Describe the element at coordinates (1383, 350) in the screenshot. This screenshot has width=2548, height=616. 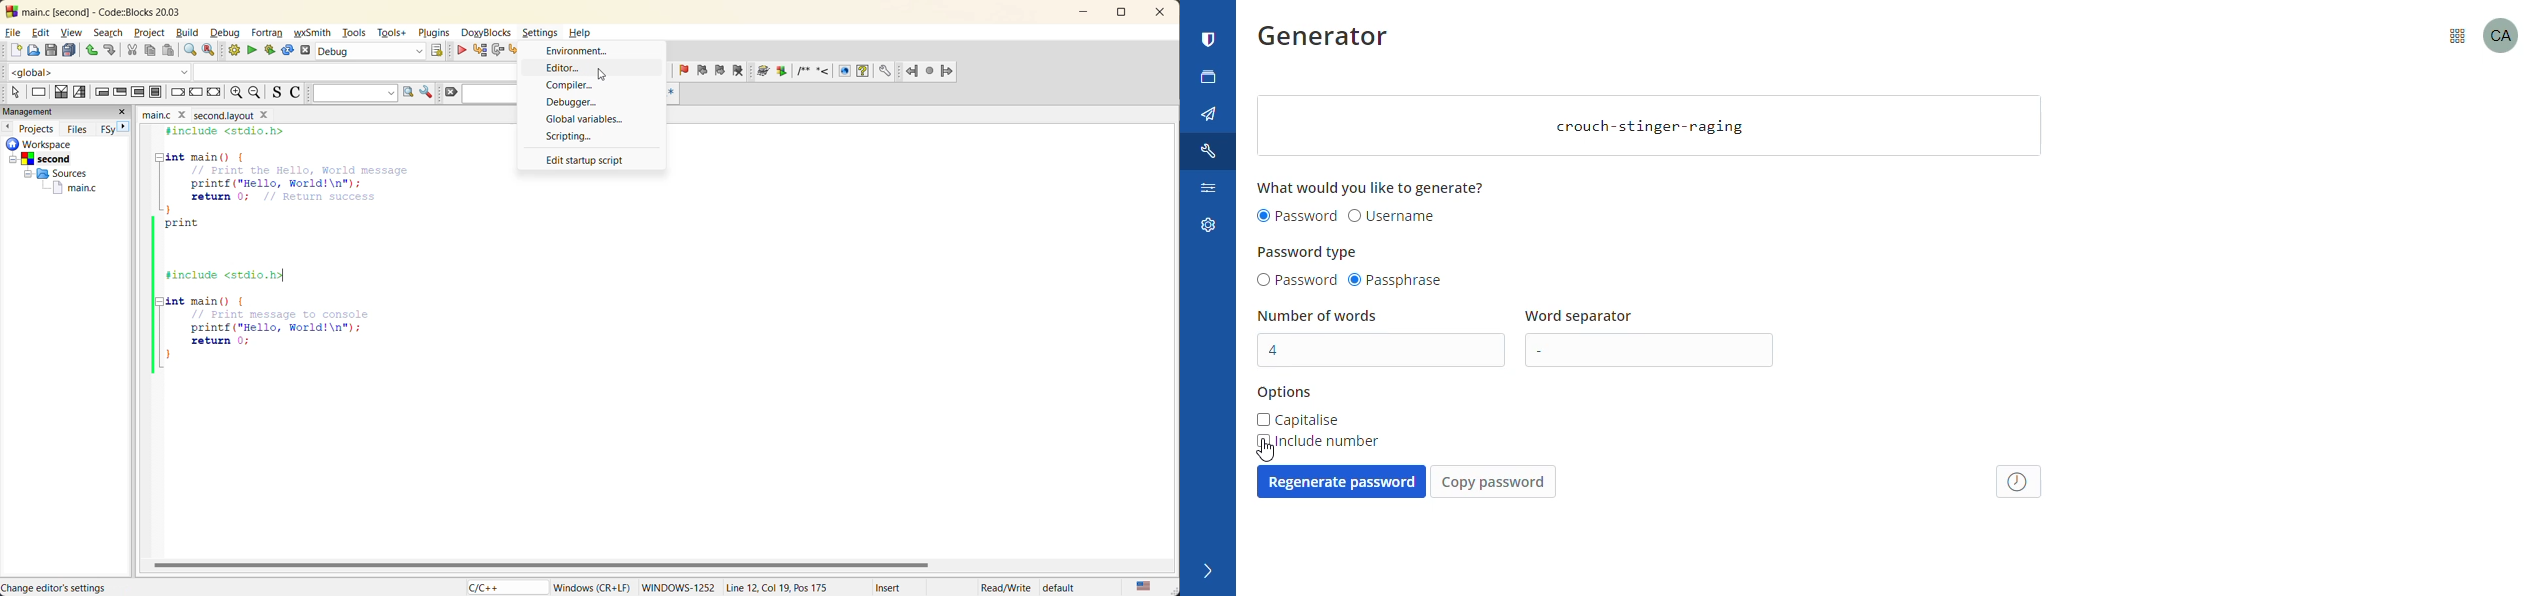
I see `number of words textbox` at that location.